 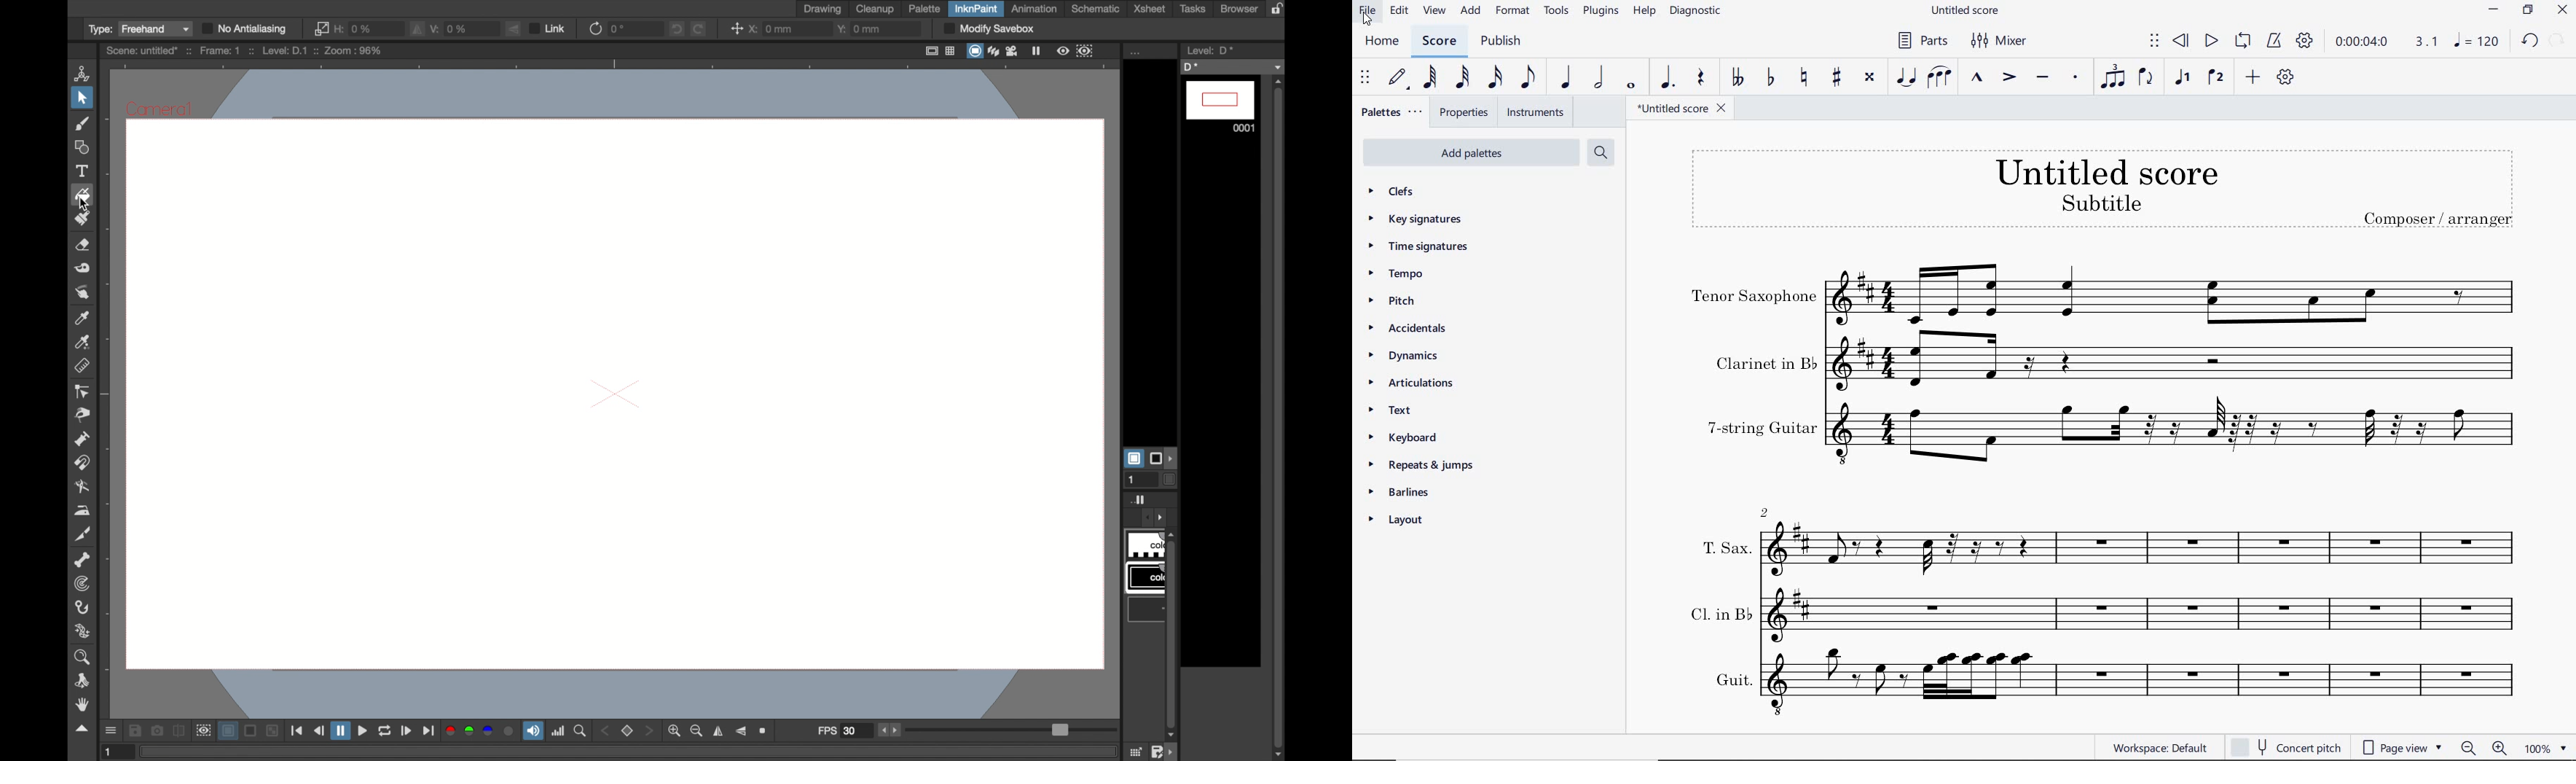 I want to click on FORMAT, so click(x=1513, y=11).